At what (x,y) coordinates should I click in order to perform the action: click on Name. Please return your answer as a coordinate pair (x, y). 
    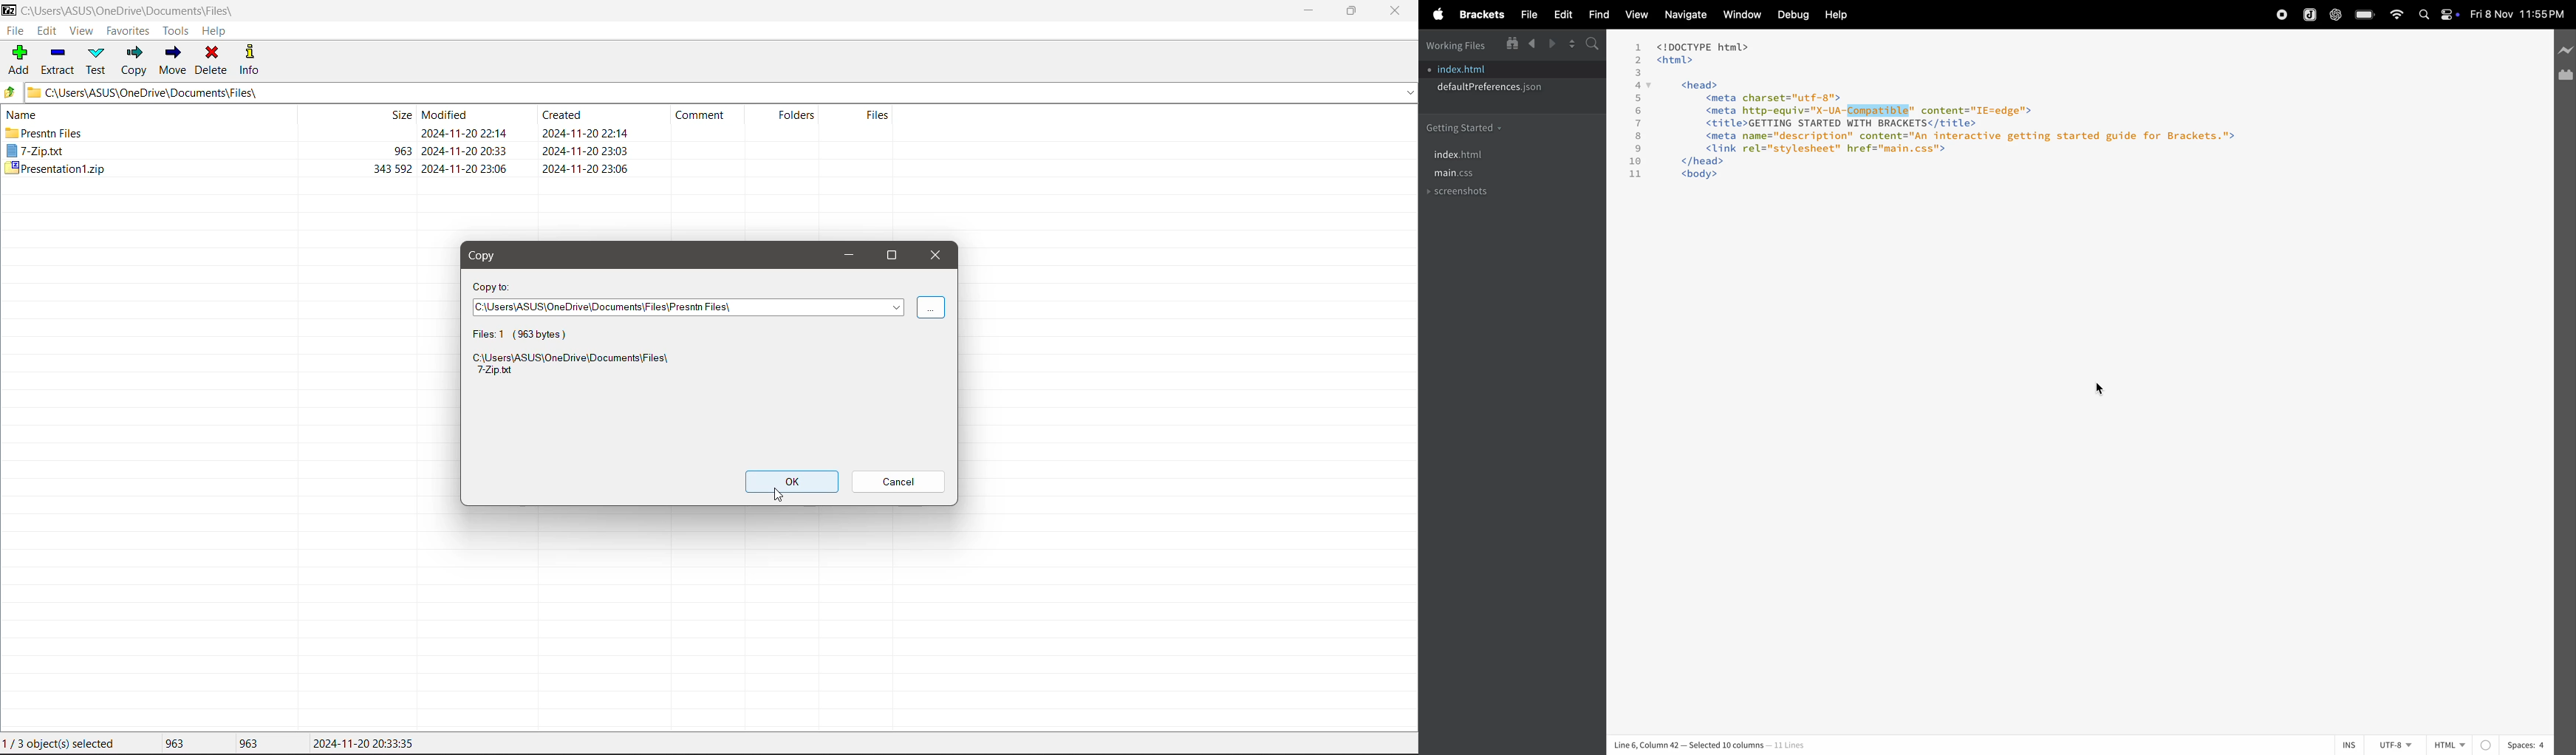
    Looking at the image, I should click on (25, 114).